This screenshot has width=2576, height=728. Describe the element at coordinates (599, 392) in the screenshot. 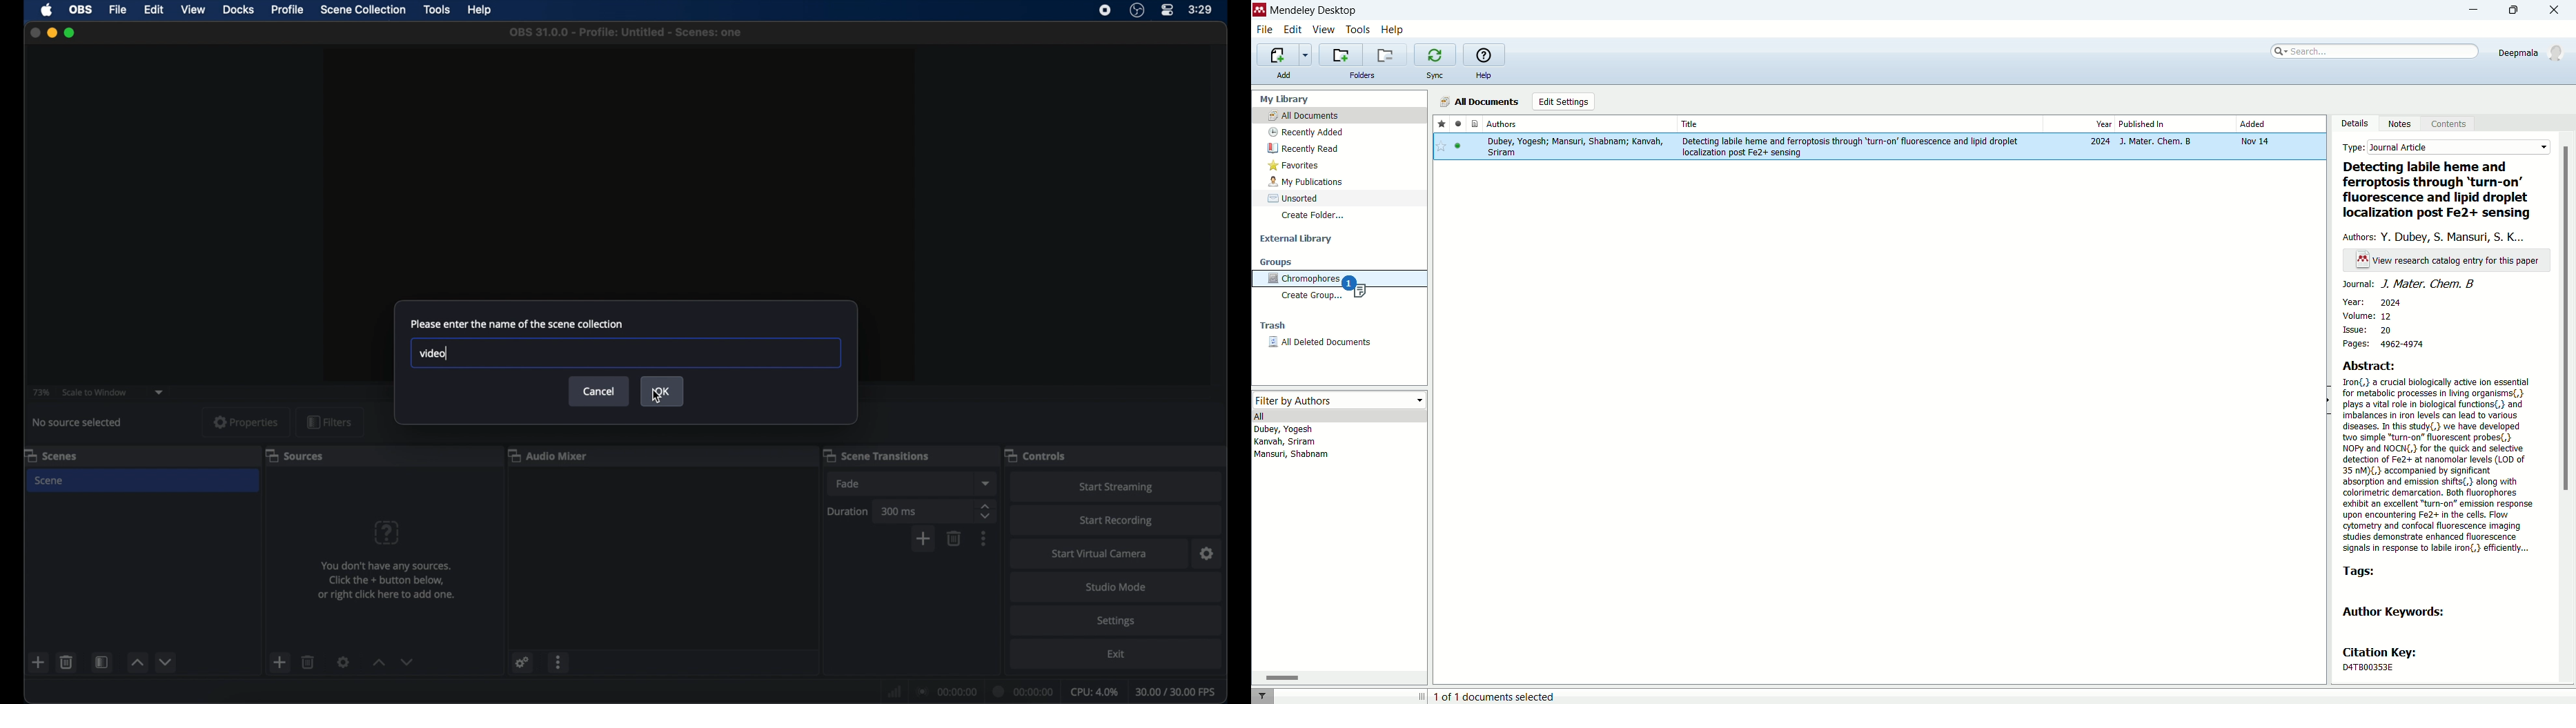

I see `cancel` at that location.